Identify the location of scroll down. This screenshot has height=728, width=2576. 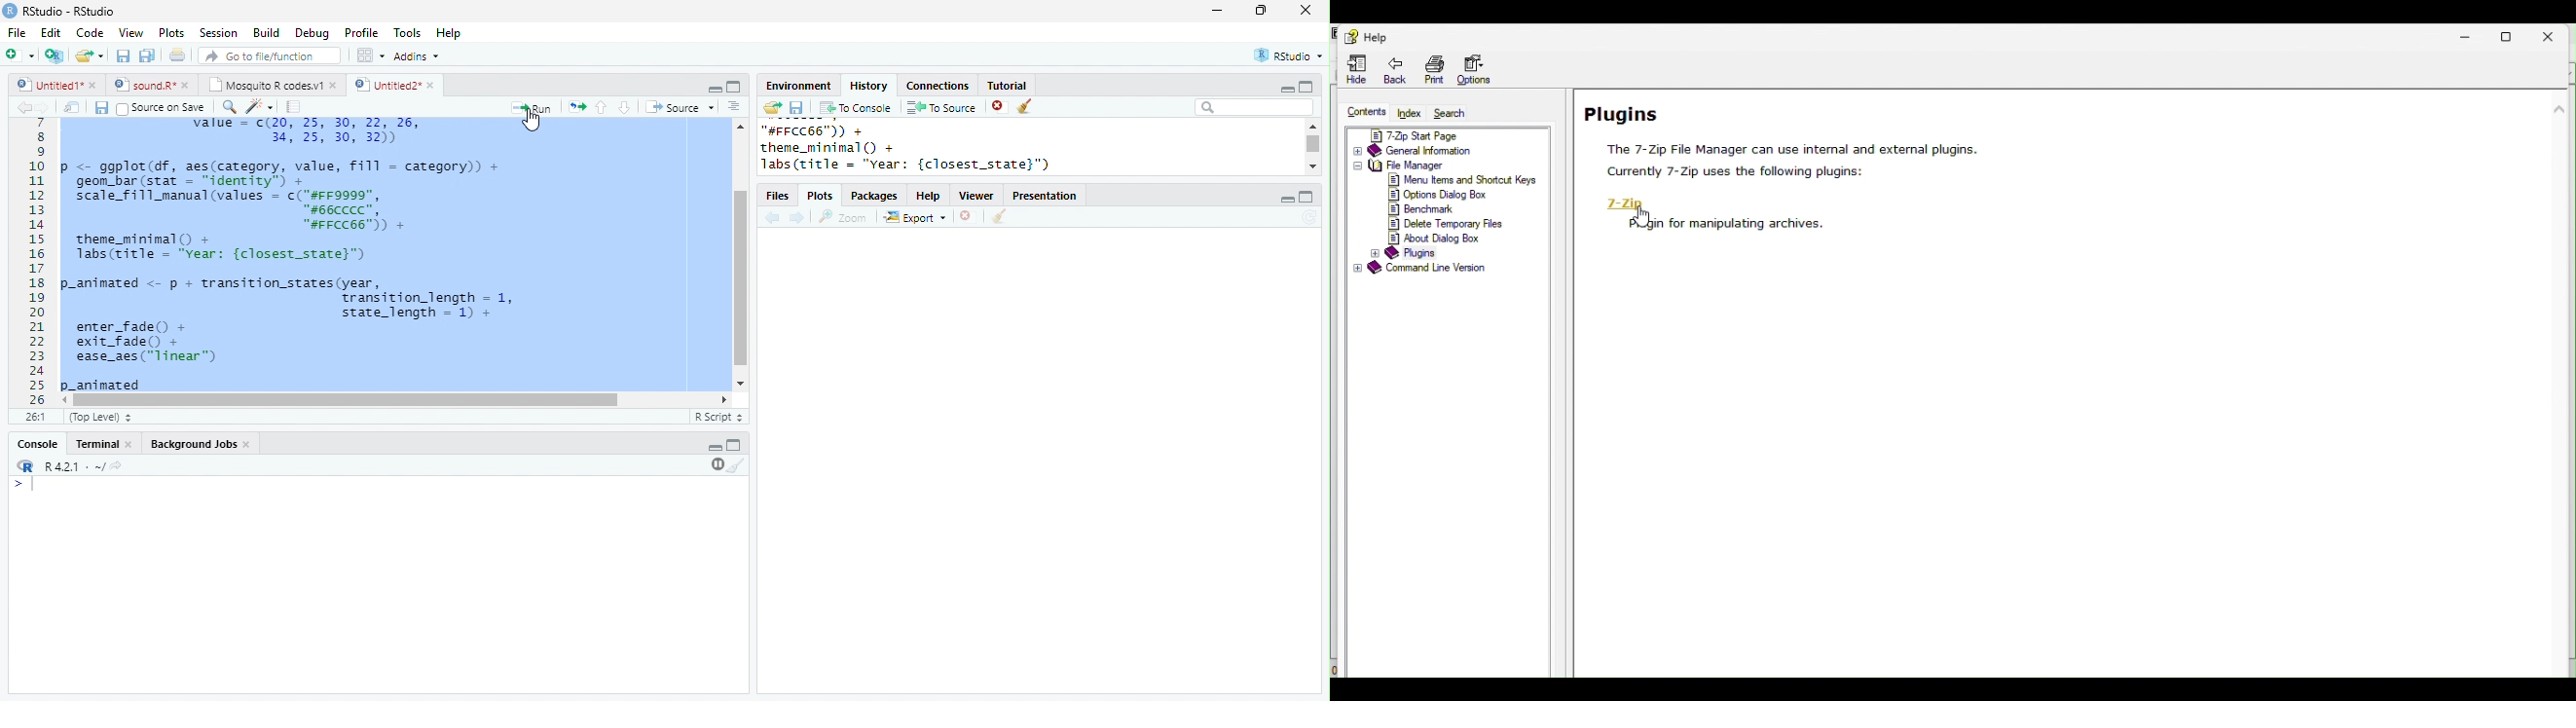
(741, 383).